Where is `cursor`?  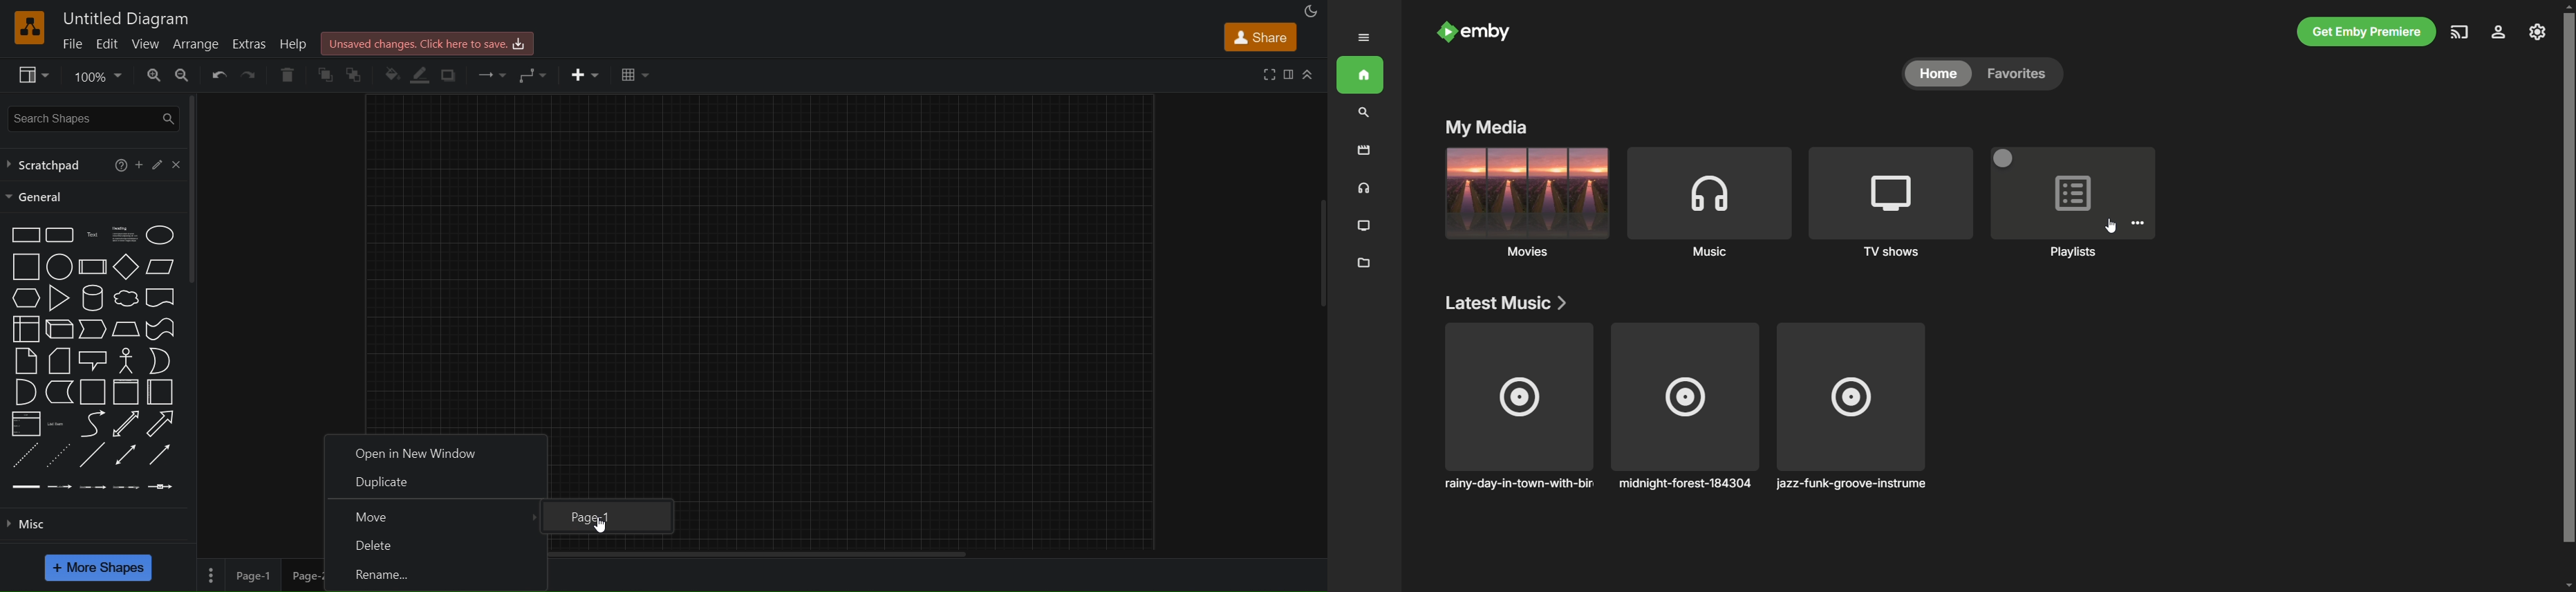
cursor is located at coordinates (599, 525).